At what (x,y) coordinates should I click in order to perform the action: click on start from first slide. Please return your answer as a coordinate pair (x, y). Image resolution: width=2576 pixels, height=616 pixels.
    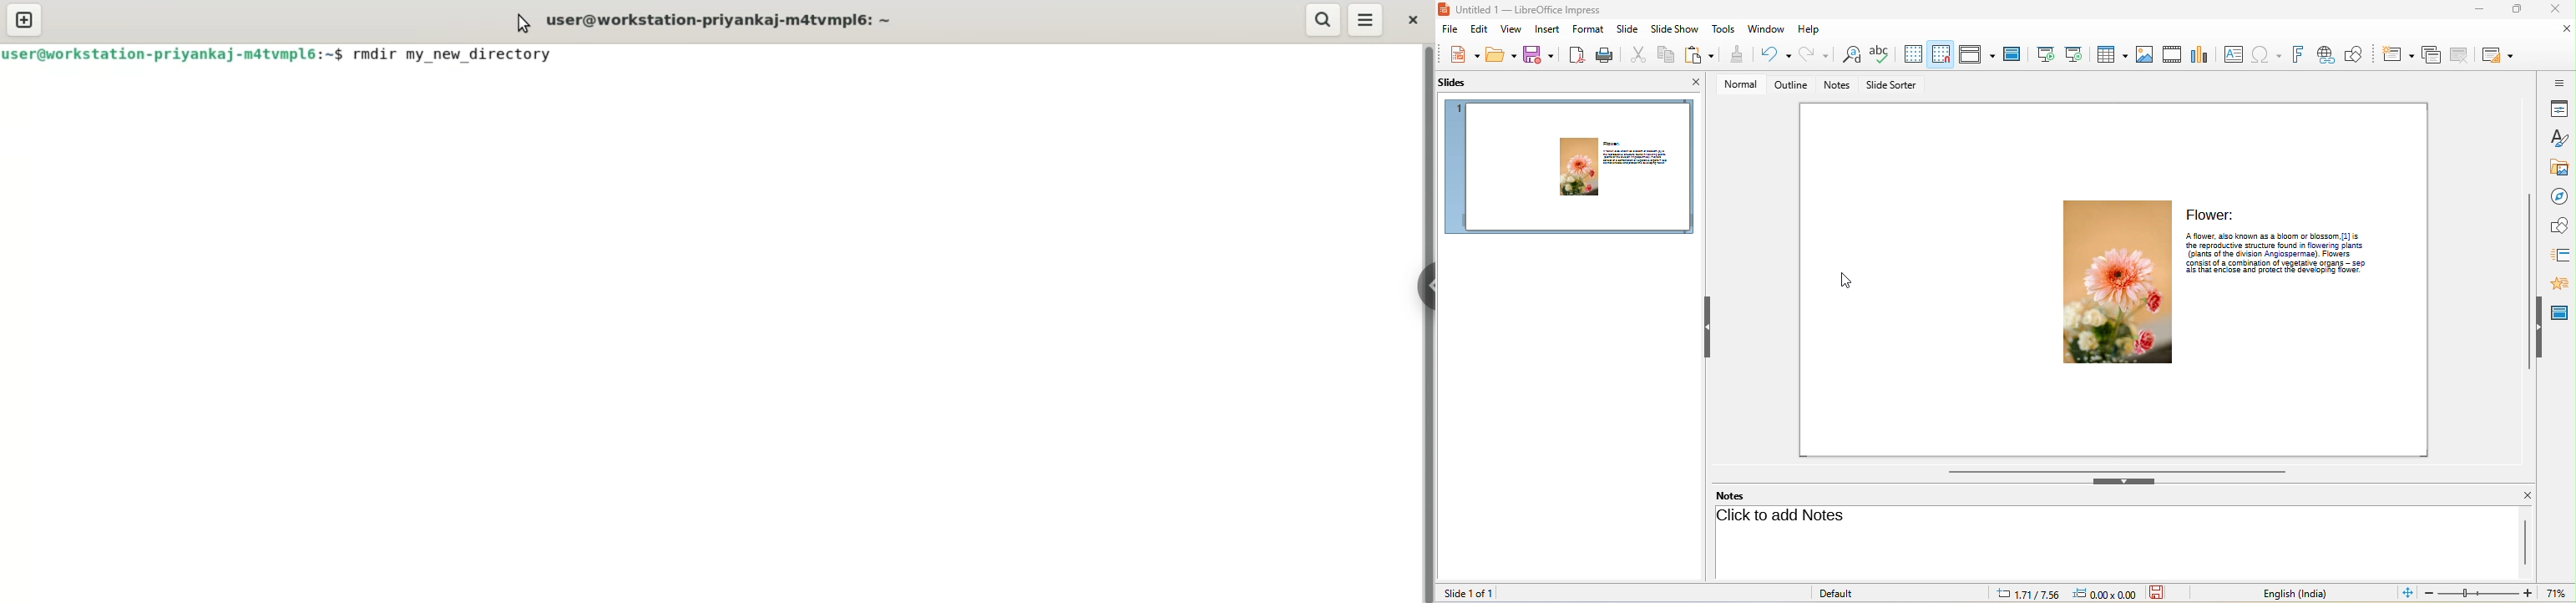
    Looking at the image, I should click on (2045, 54).